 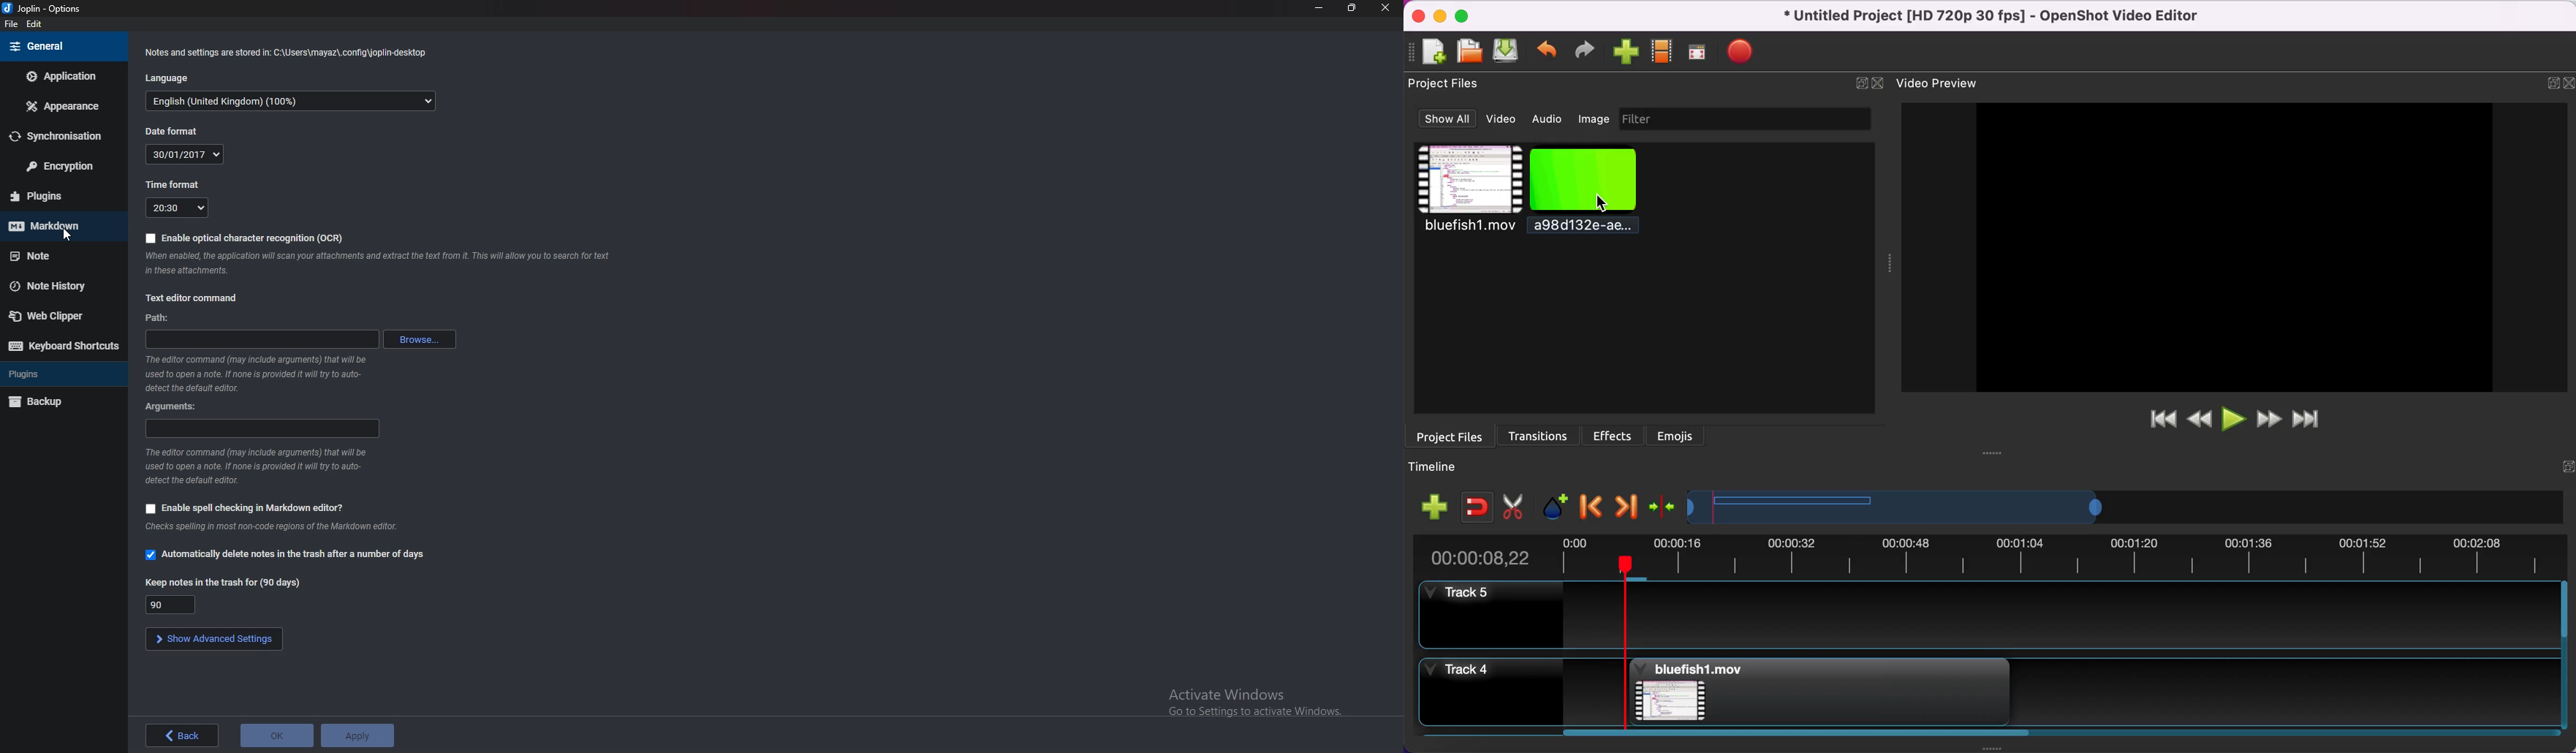 I want to click on timeline, so click(x=2020, y=506).